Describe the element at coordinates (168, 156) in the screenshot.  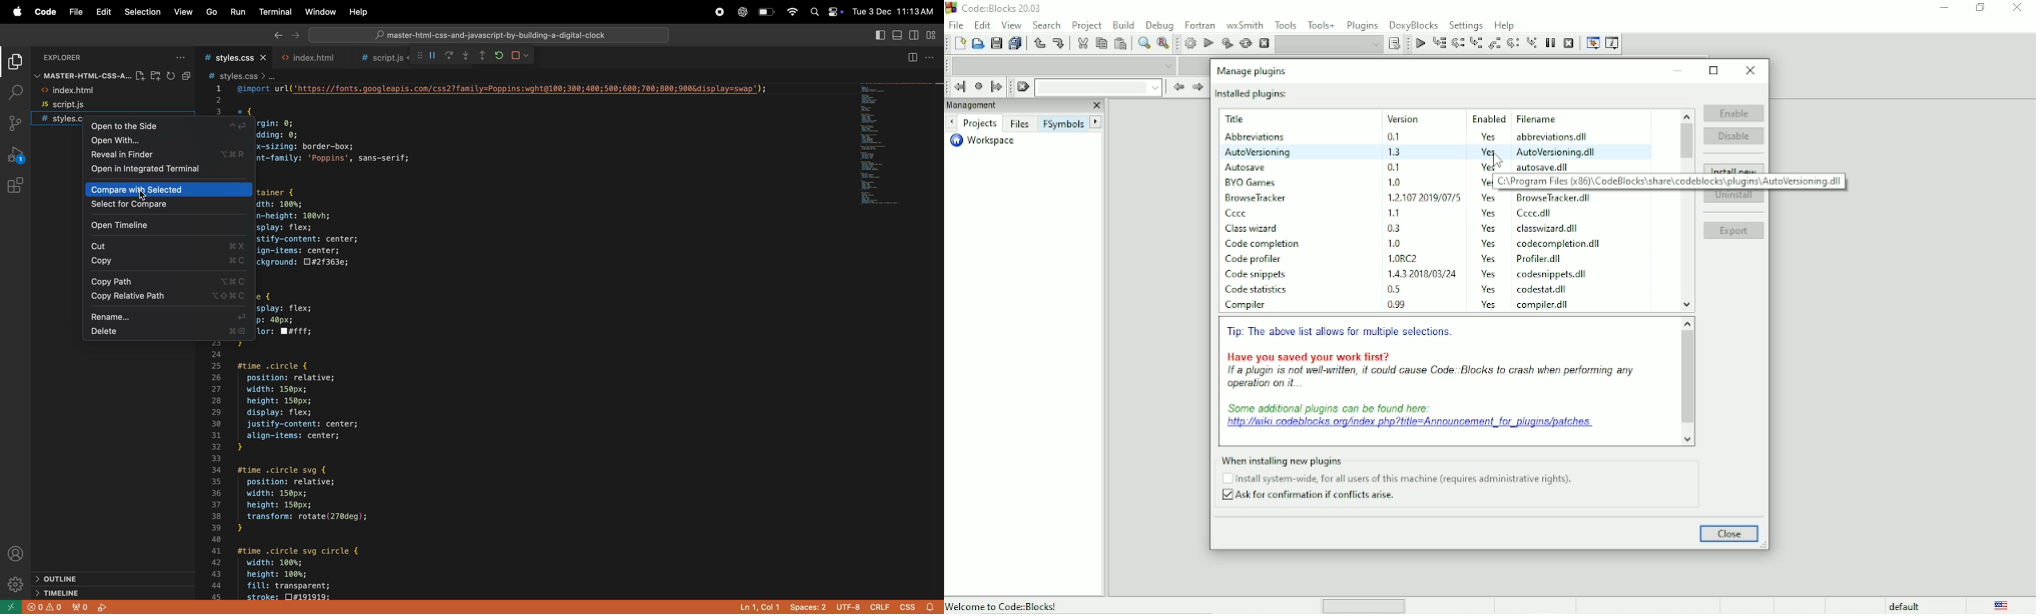
I see `reveal in the folder` at that location.